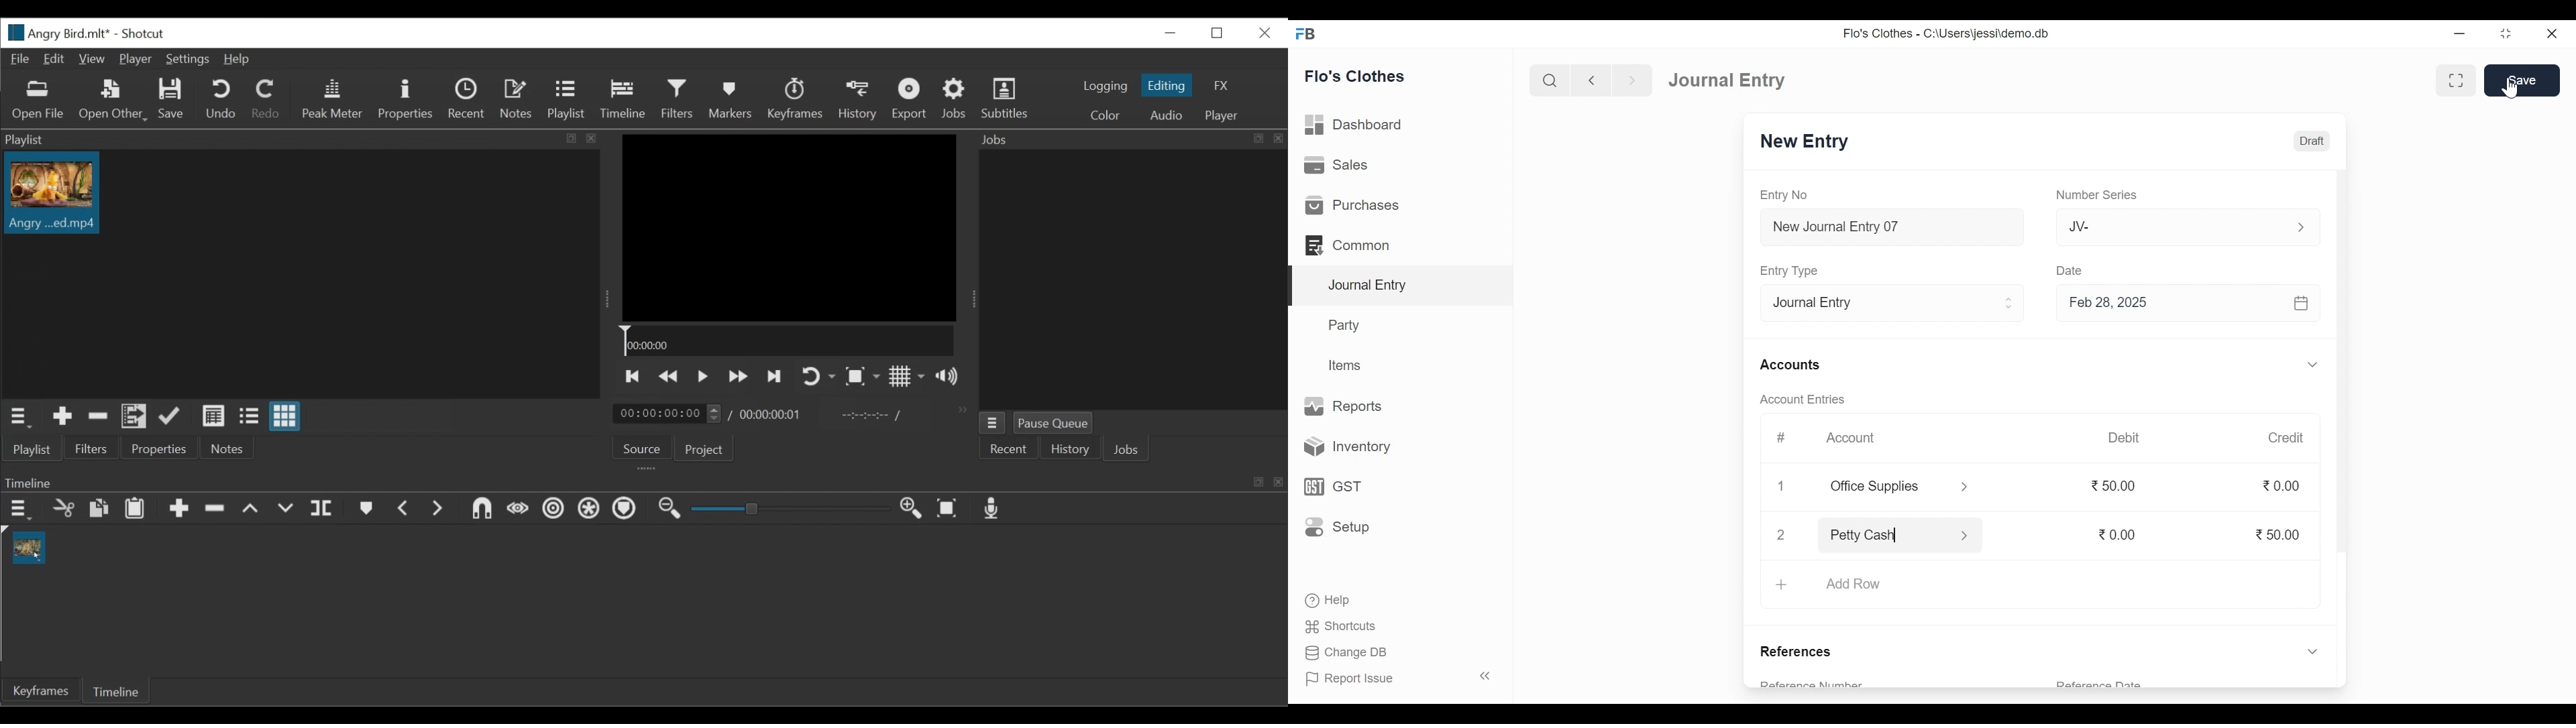 Image resolution: width=2576 pixels, height=728 pixels. I want to click on Office Supplies, so click(1884, 487).